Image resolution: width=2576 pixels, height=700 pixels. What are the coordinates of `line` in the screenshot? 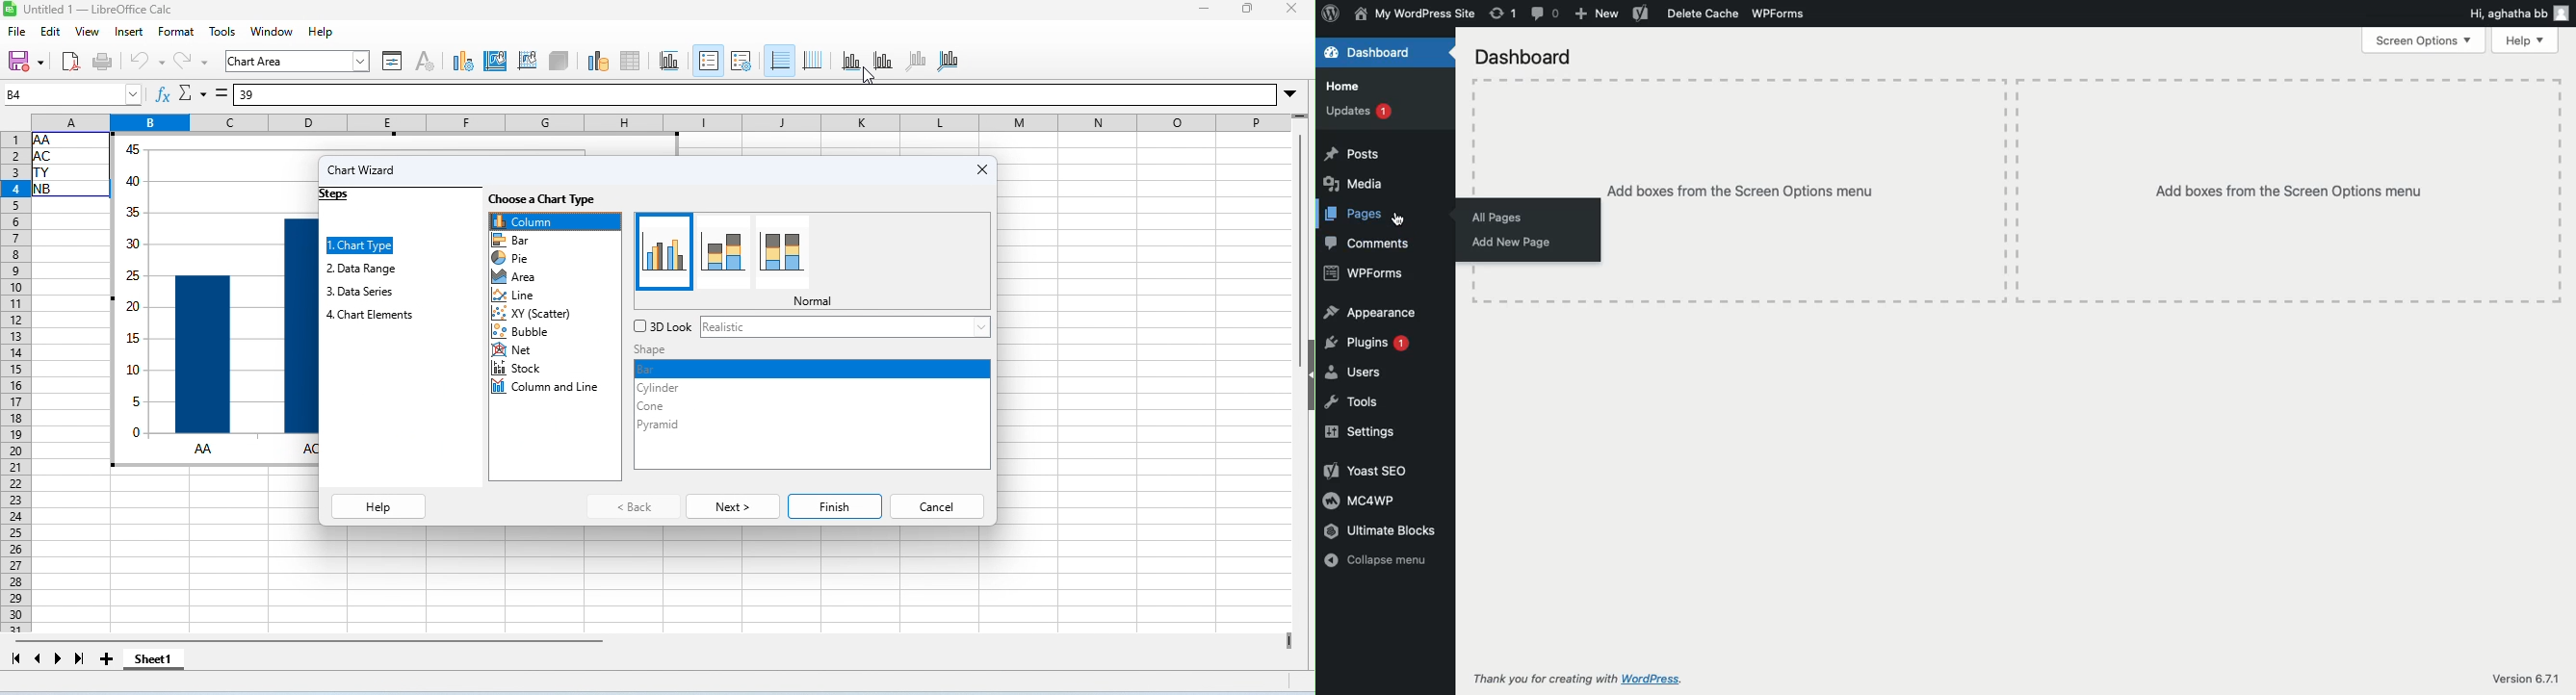 It's located at (514, 296).